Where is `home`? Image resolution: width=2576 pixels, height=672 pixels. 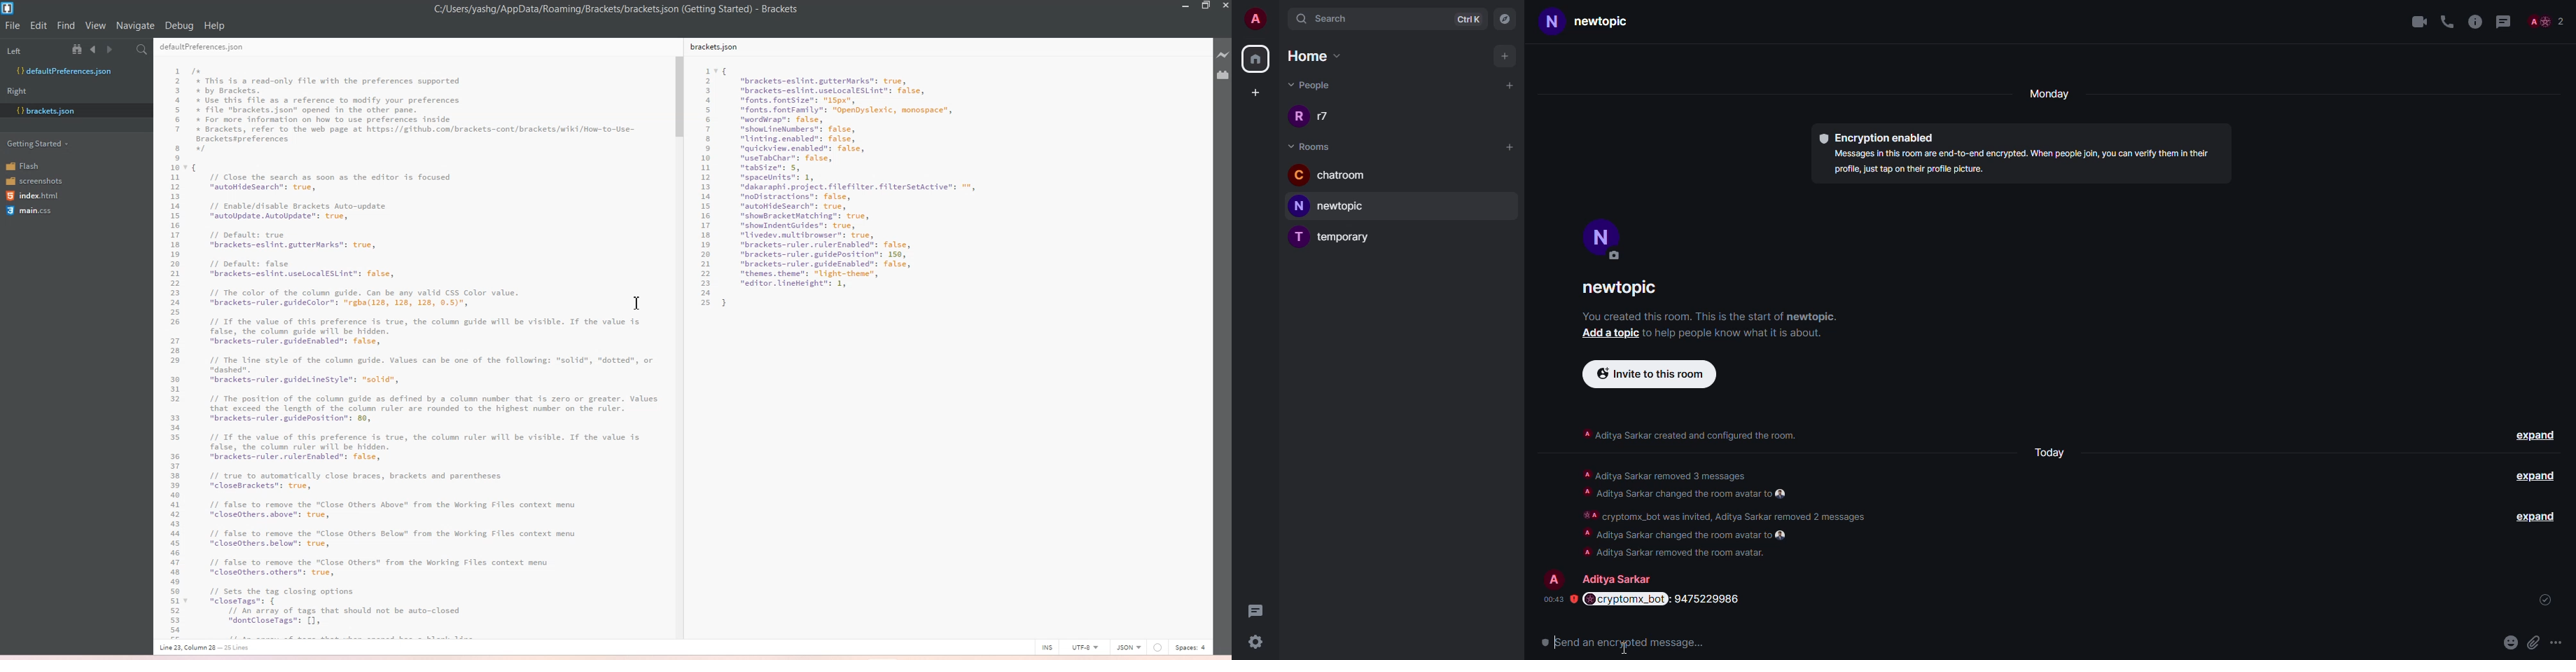 home is located at coordinates (1323, 56).